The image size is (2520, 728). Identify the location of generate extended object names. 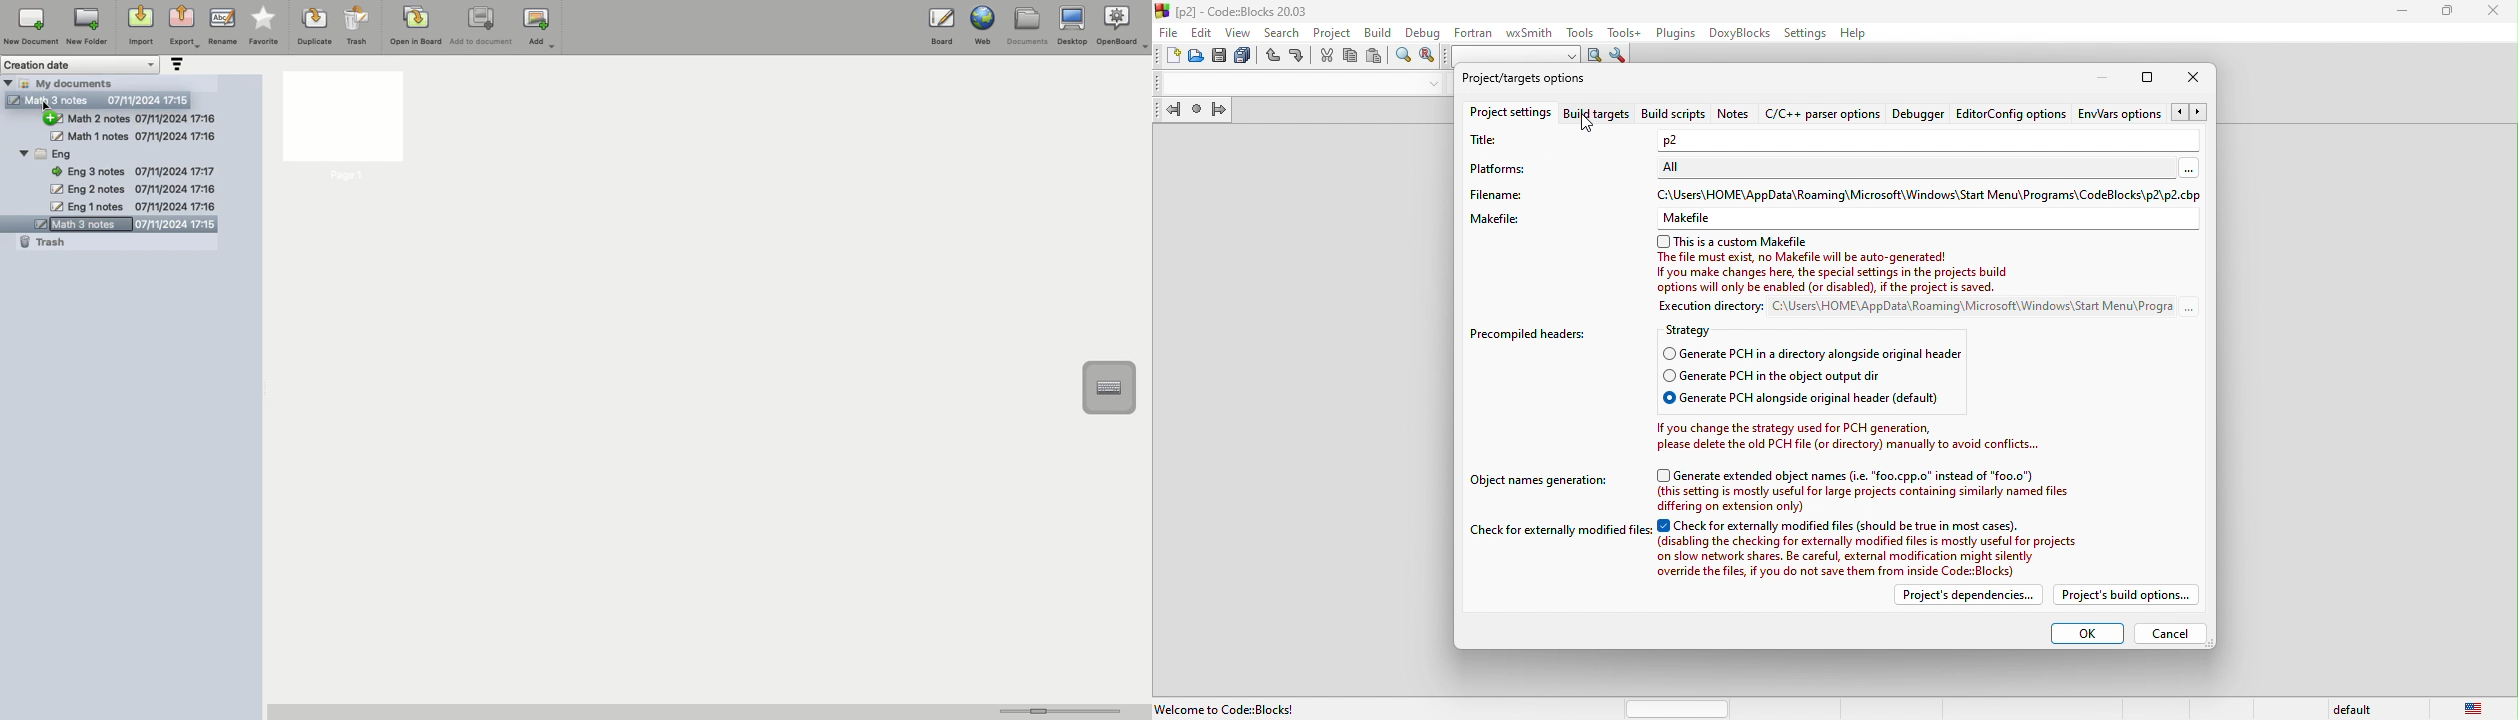
(1855, 474).